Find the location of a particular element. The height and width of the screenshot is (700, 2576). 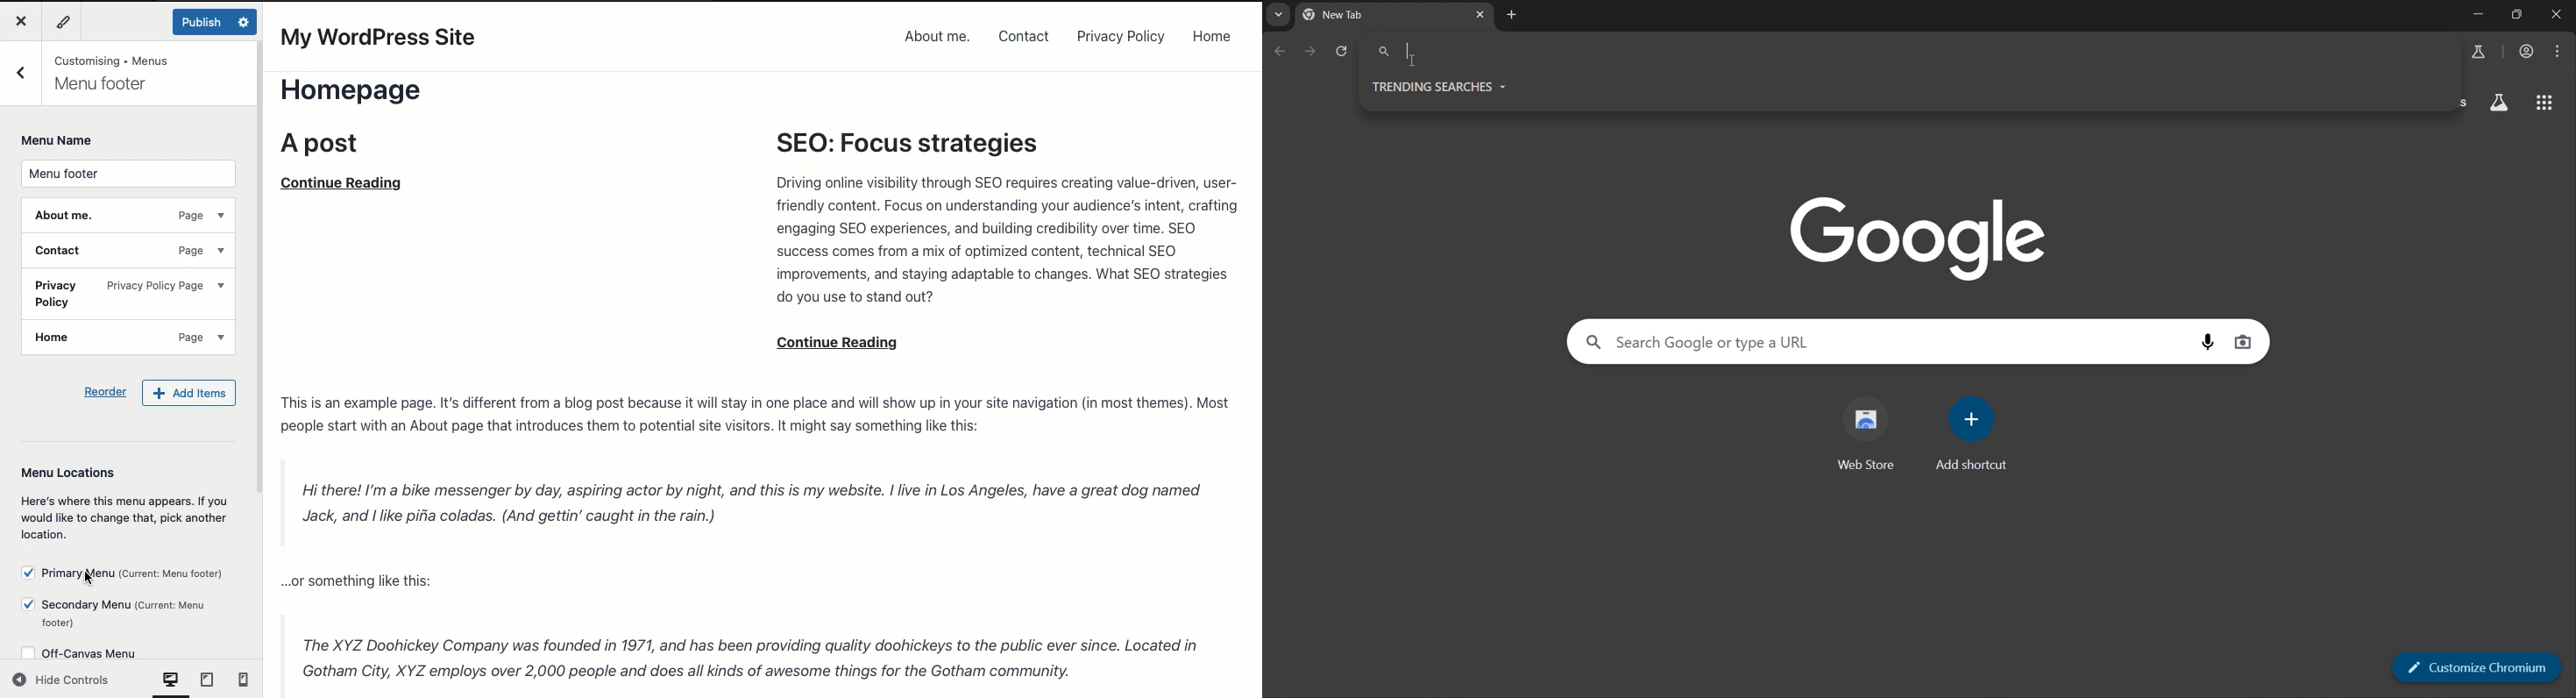

Close is located at coordinates (20, 20).